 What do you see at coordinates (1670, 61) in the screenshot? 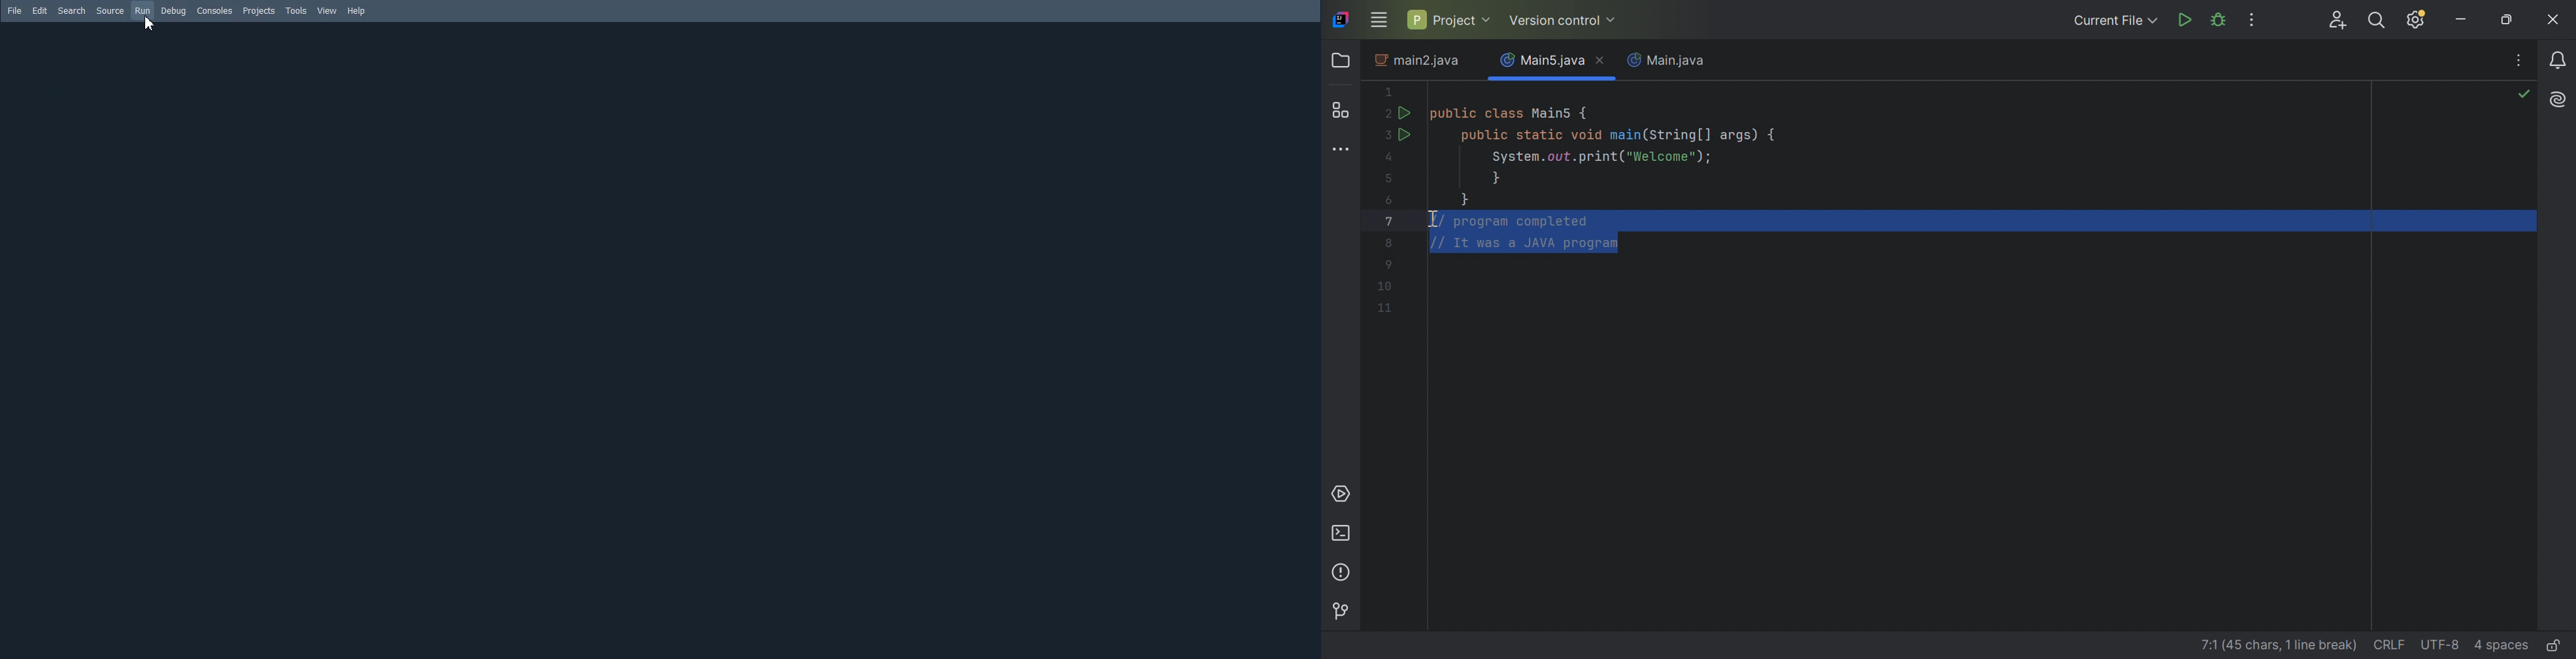
I see `Main.java` at bounding box center [1670, 61].